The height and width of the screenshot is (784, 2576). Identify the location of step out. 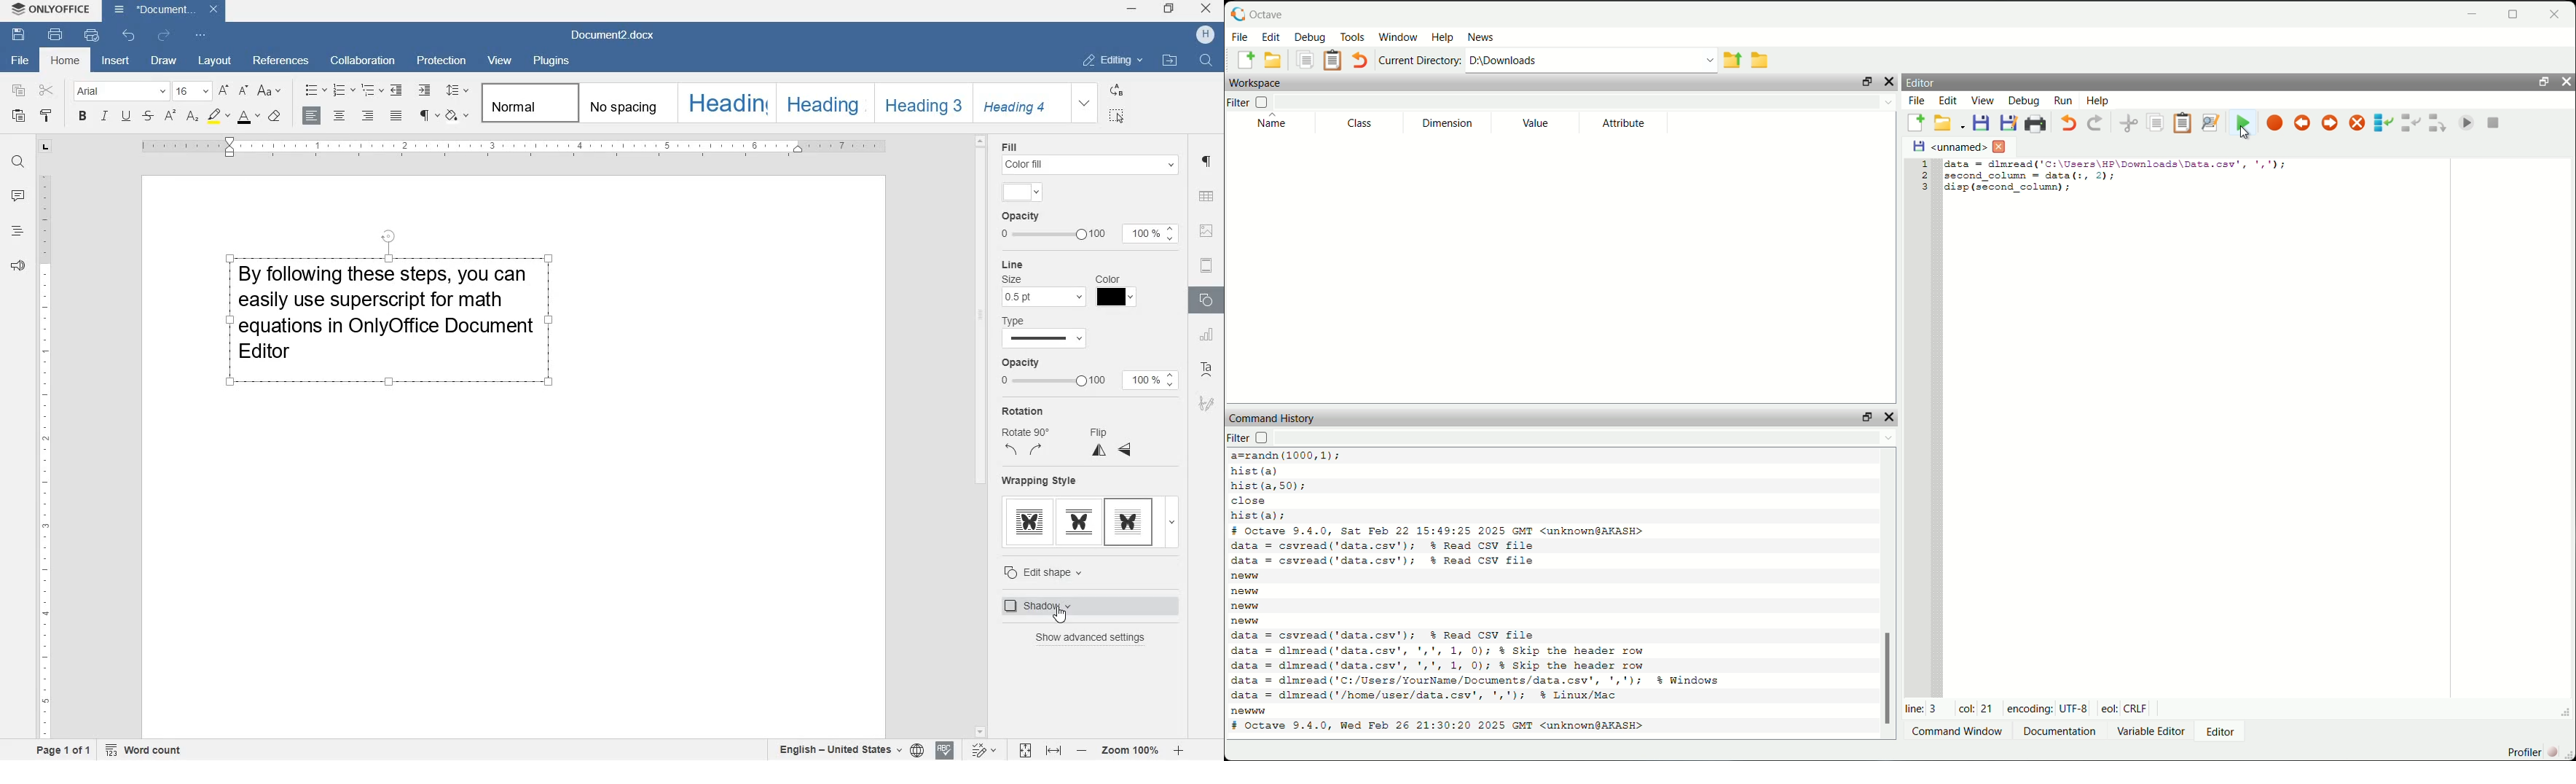
(2436, 125).